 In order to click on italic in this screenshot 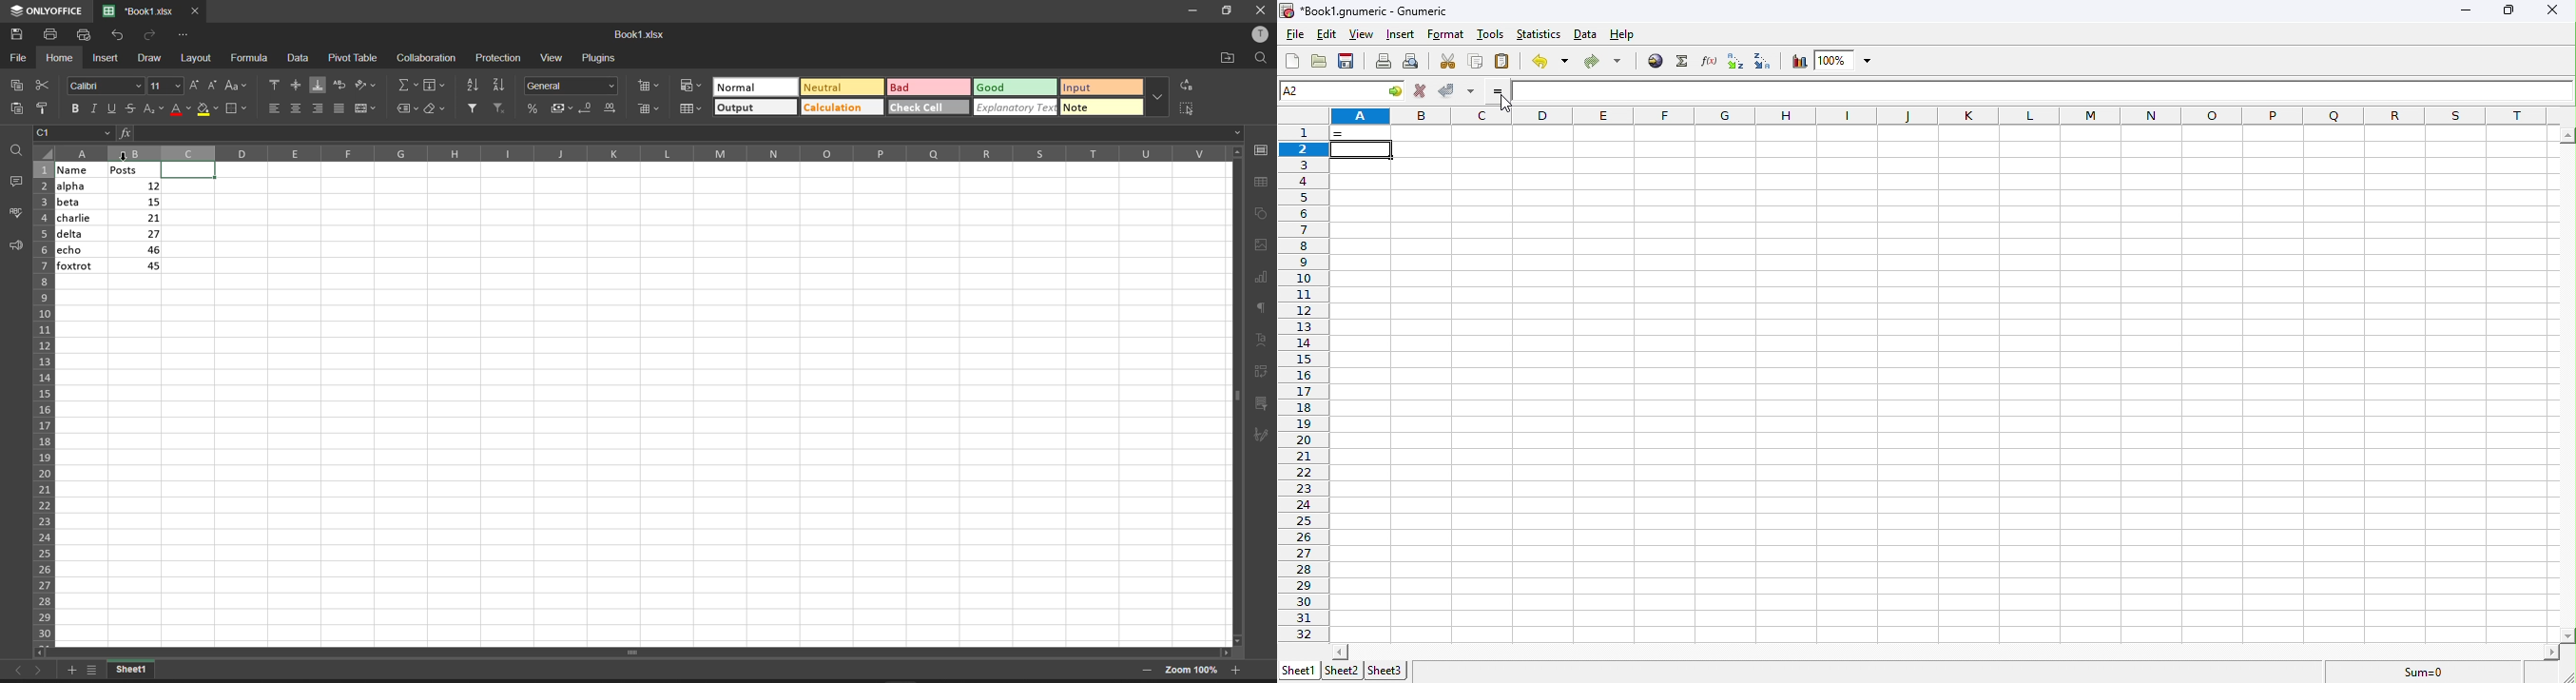, I will do `click(92, 109)`.